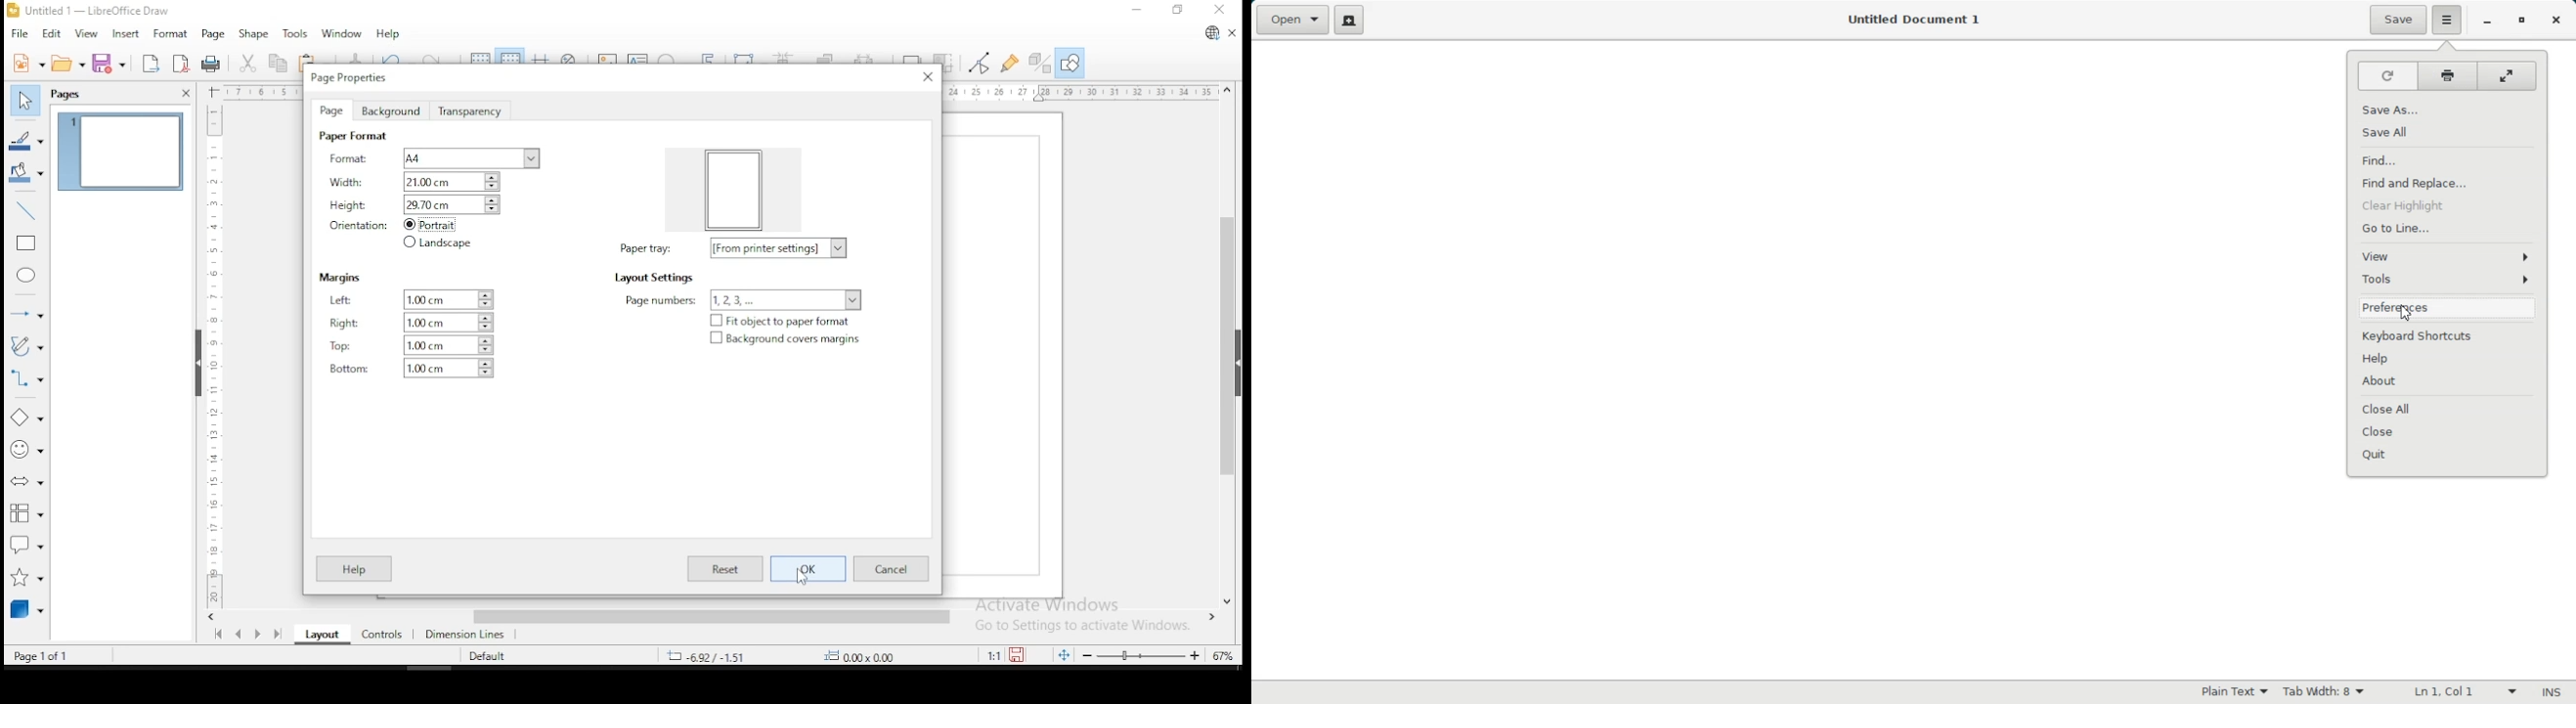 The width and height of the screenshot is (2576, 728). What do you see at coordinates (469, 636) in the screenshot?
I see `dimension lines` at bounding box center [469, 636].